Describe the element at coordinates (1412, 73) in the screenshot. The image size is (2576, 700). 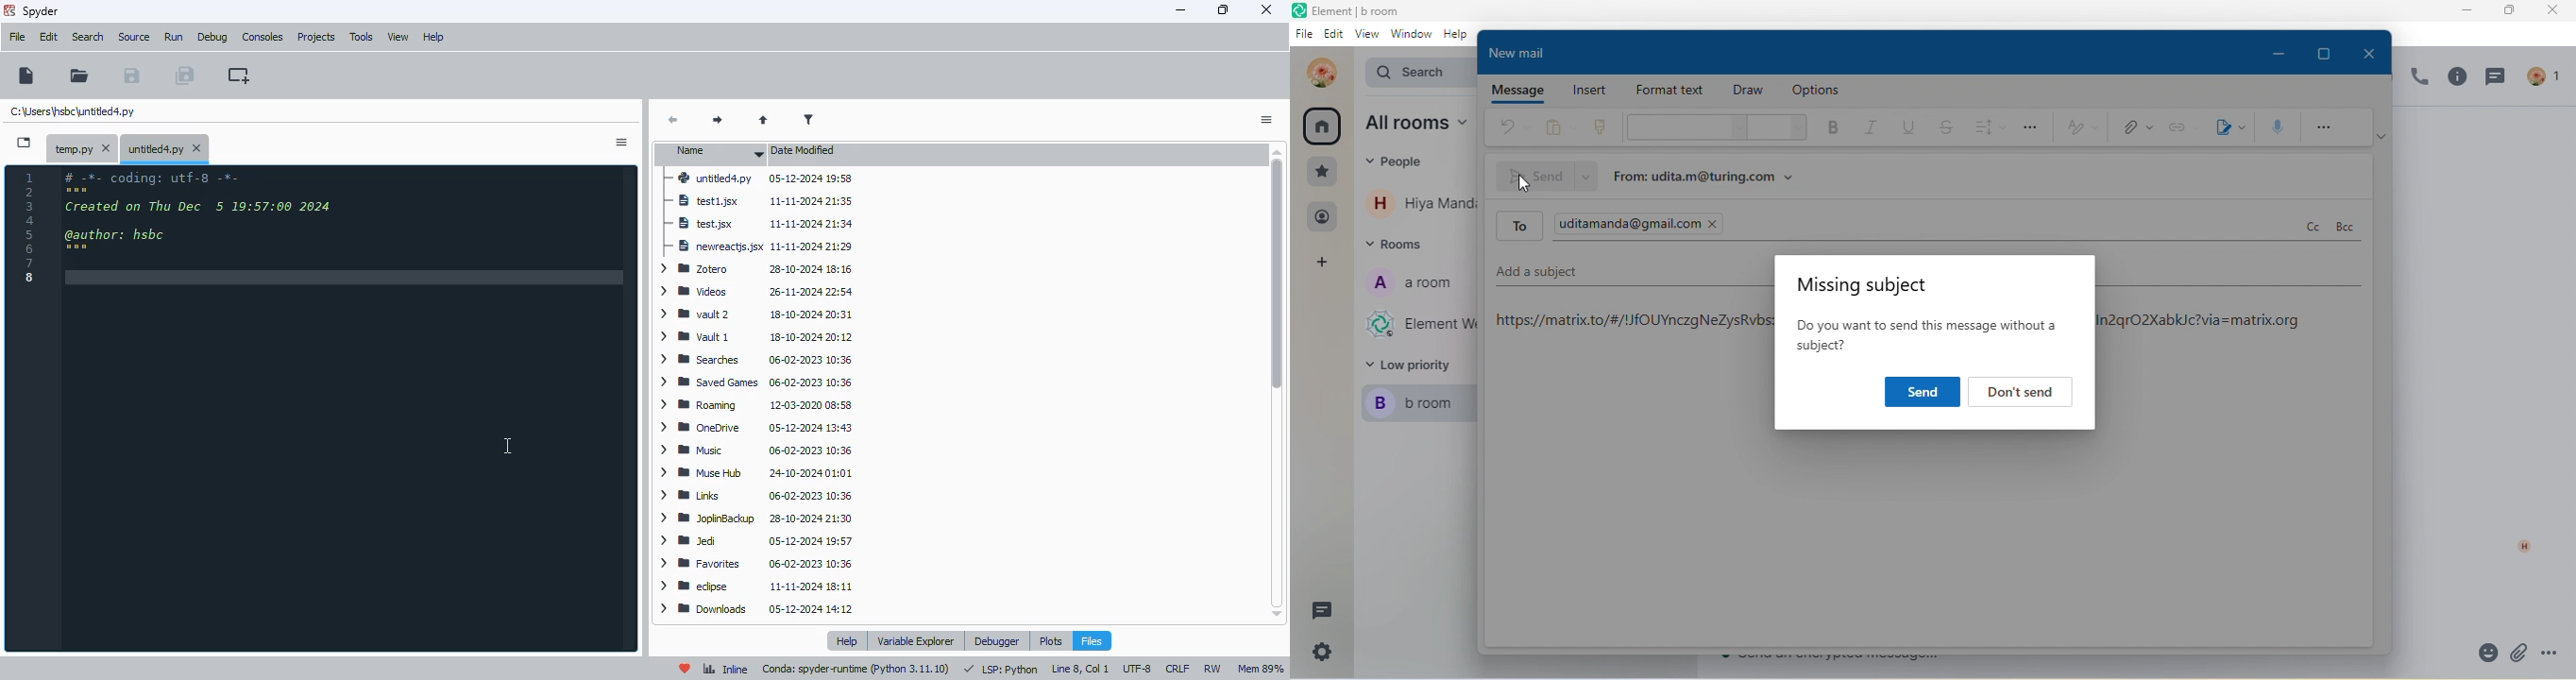
I see `Search` at that location.